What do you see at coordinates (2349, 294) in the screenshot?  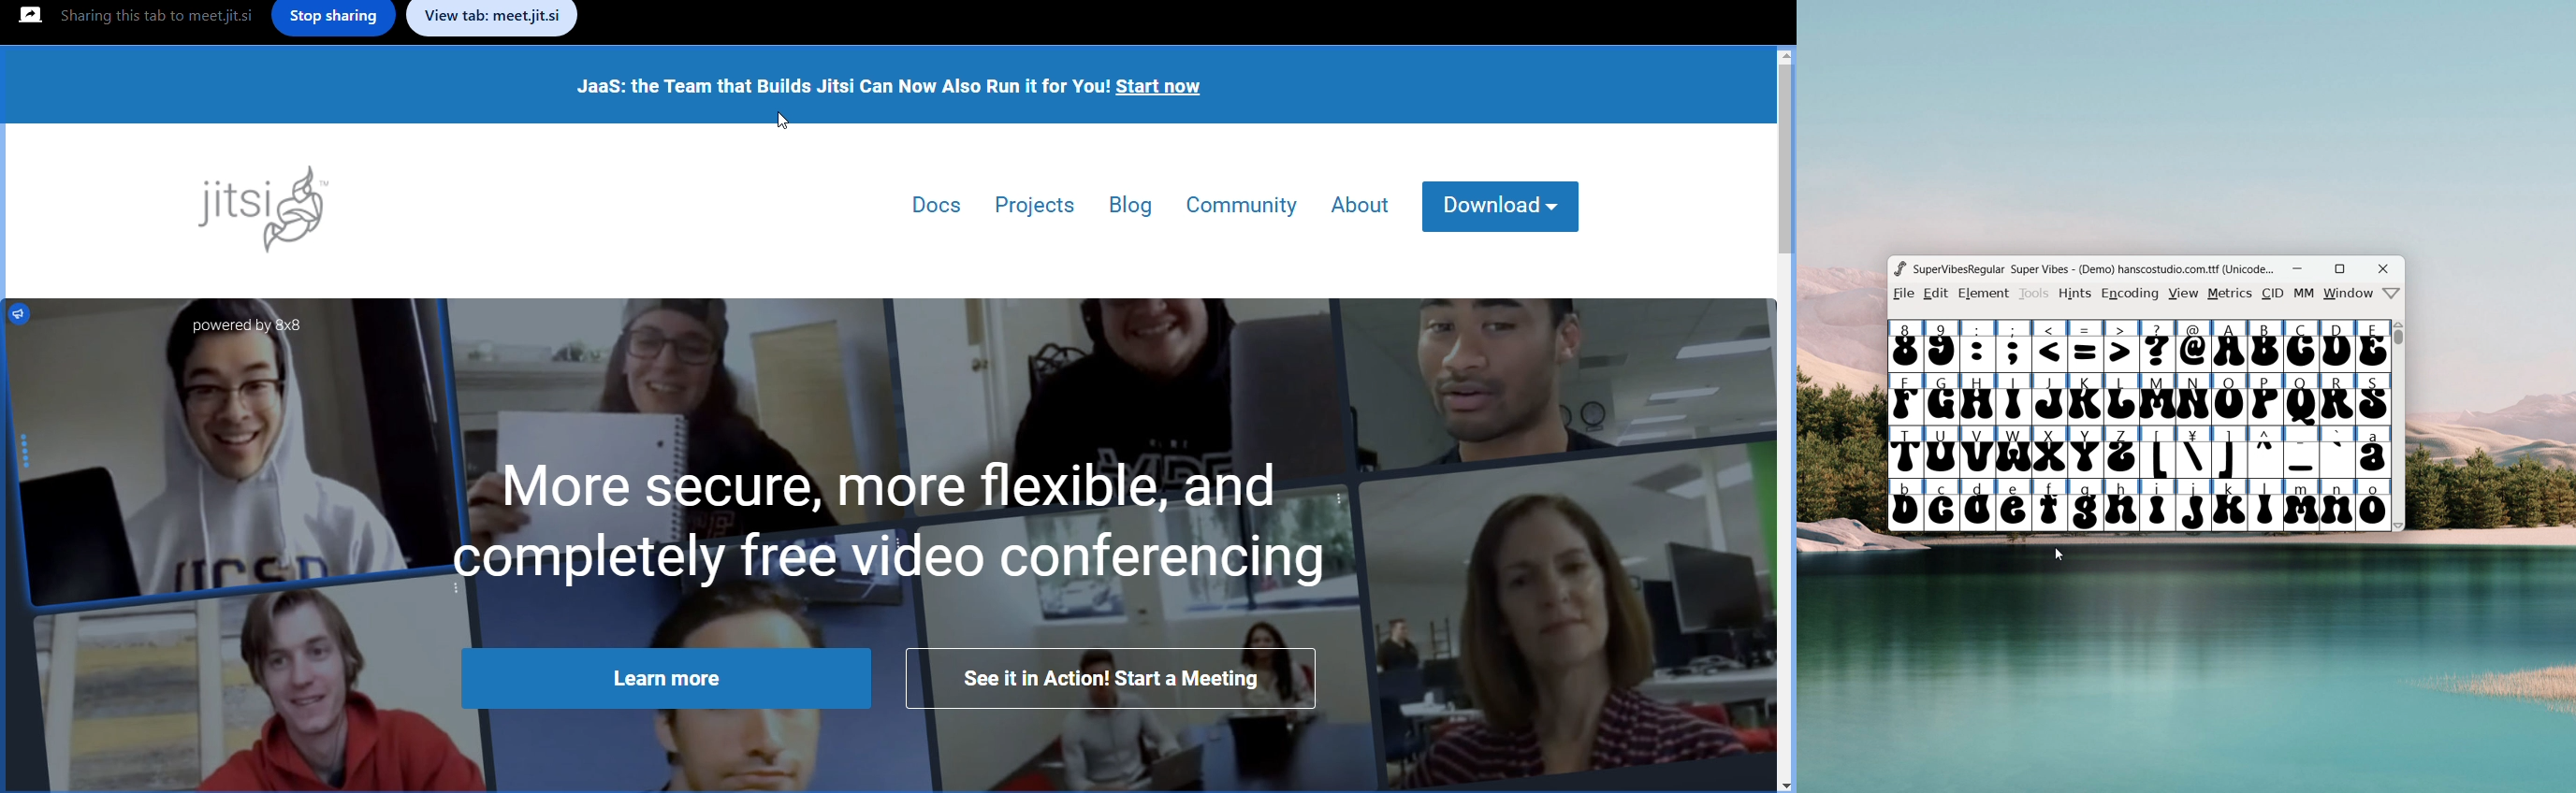 I see `window` at bounding box center [2349, 294].